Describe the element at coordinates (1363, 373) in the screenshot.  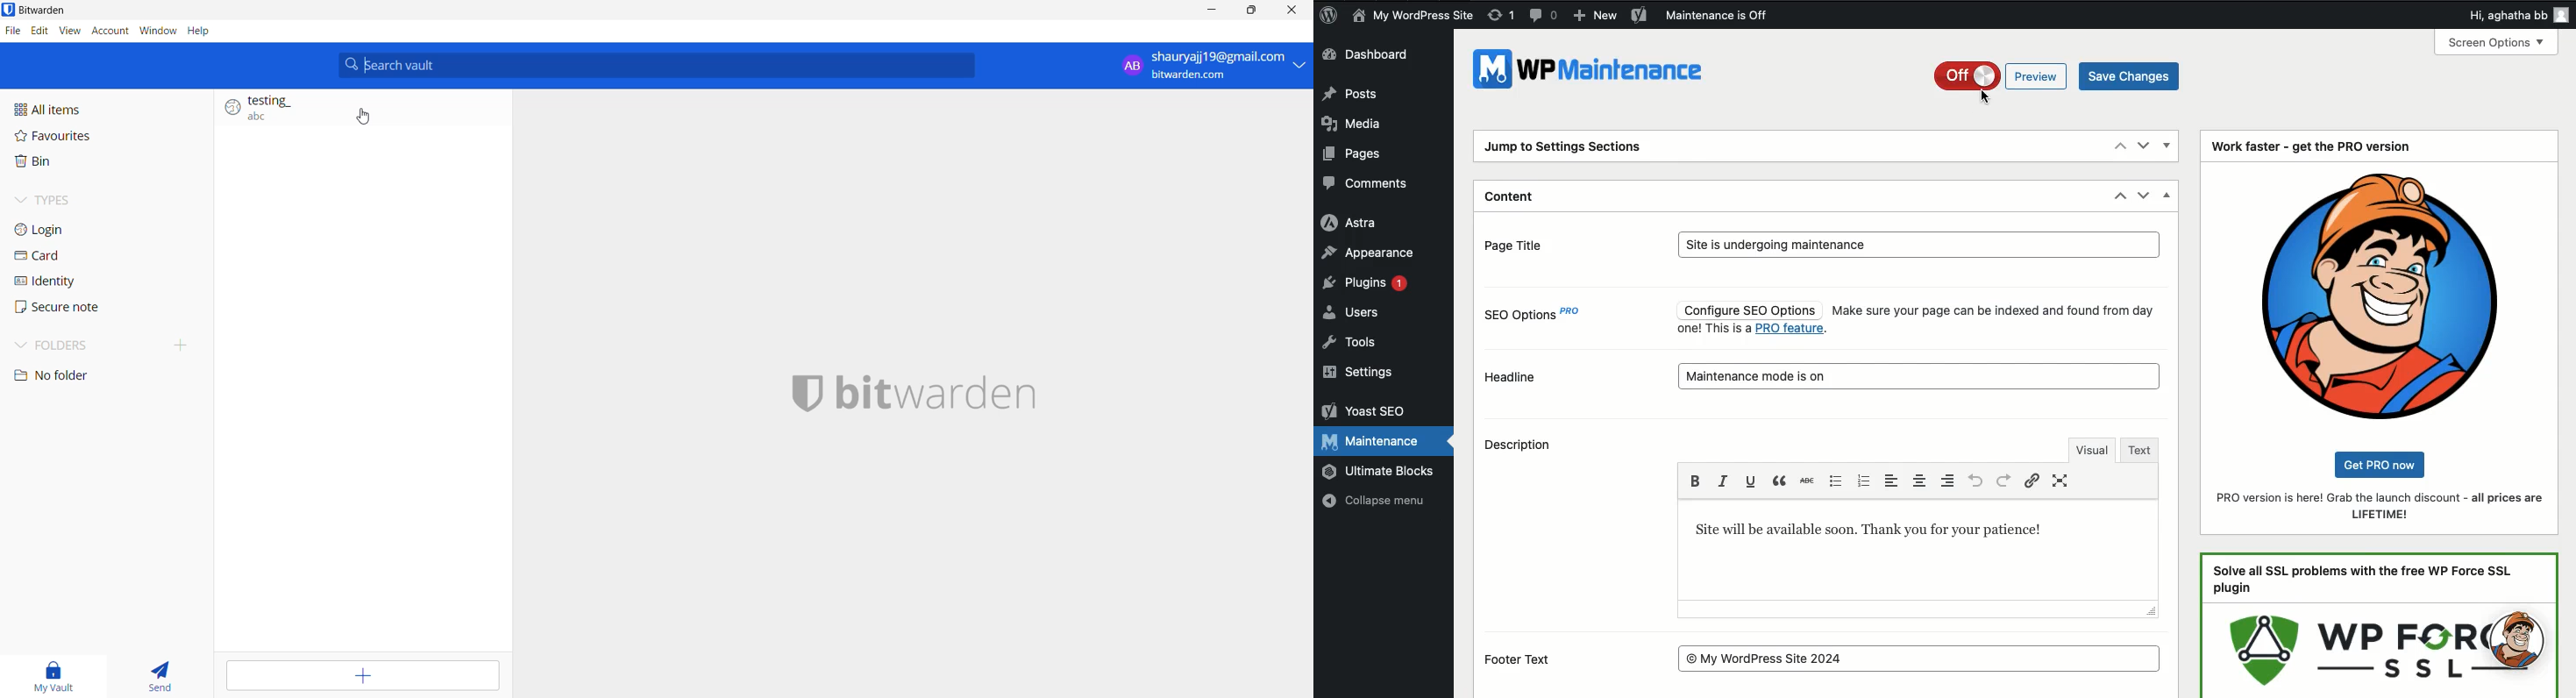
I see `Settings` at that location.